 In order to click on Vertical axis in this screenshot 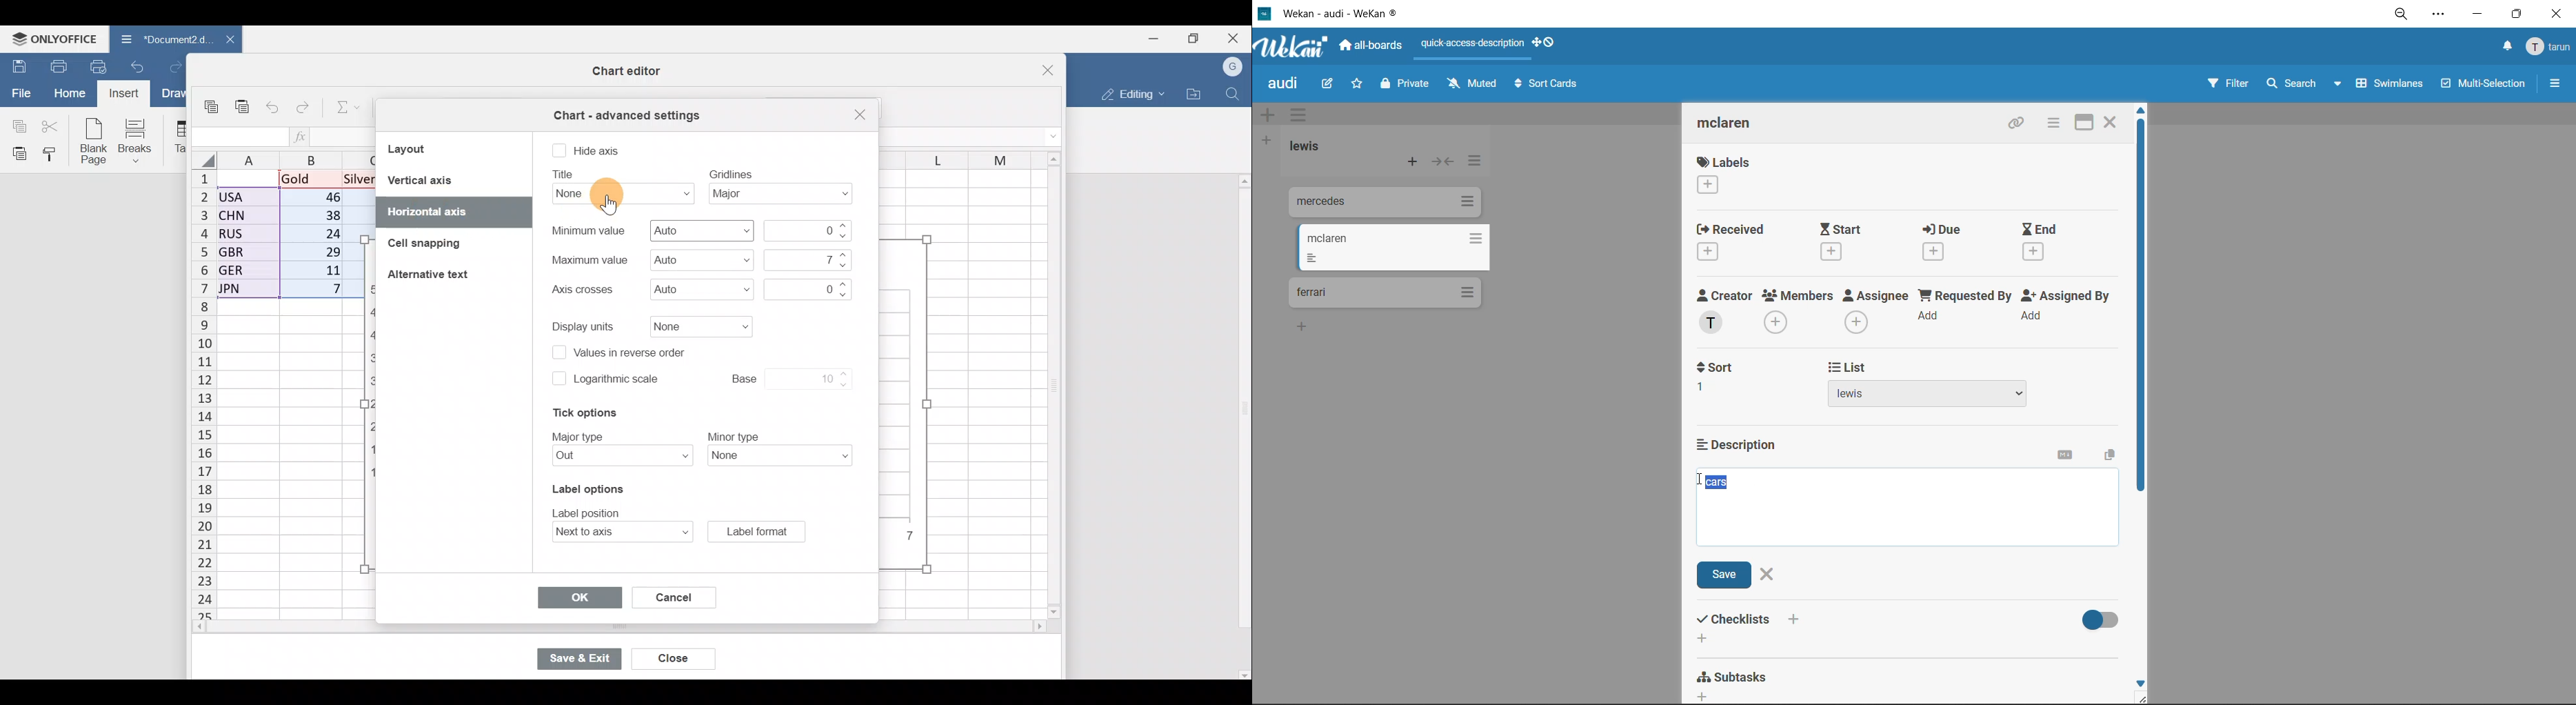, I will do `click(452, 180)`.